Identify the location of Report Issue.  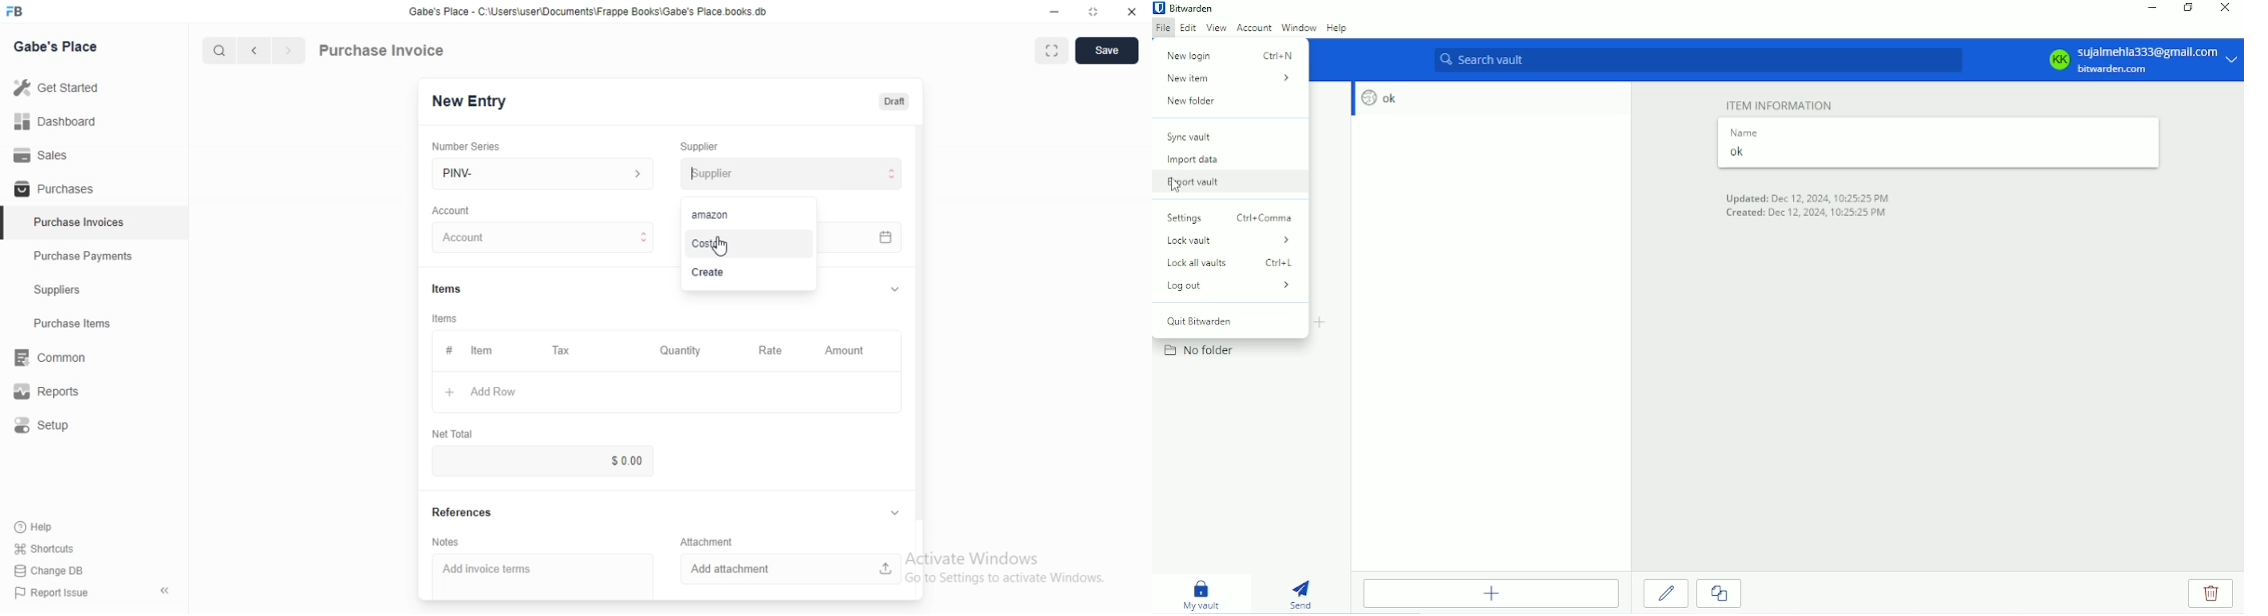
(52, 592).